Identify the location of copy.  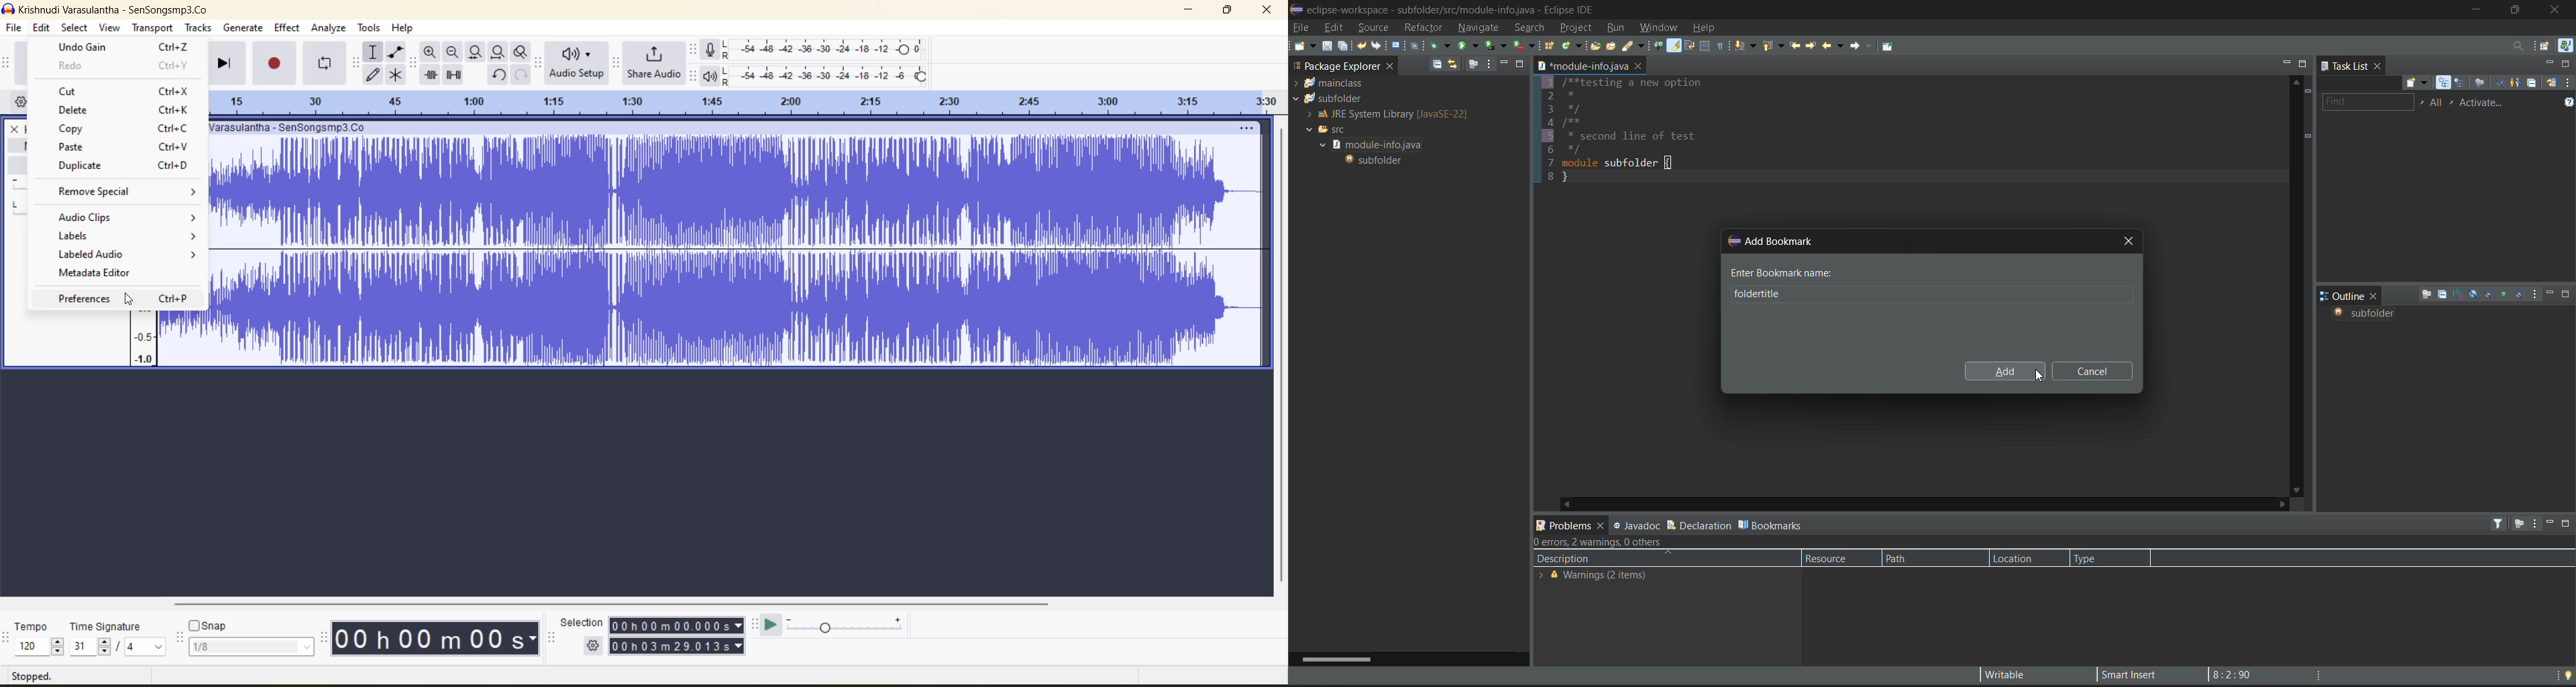
(121, 127).